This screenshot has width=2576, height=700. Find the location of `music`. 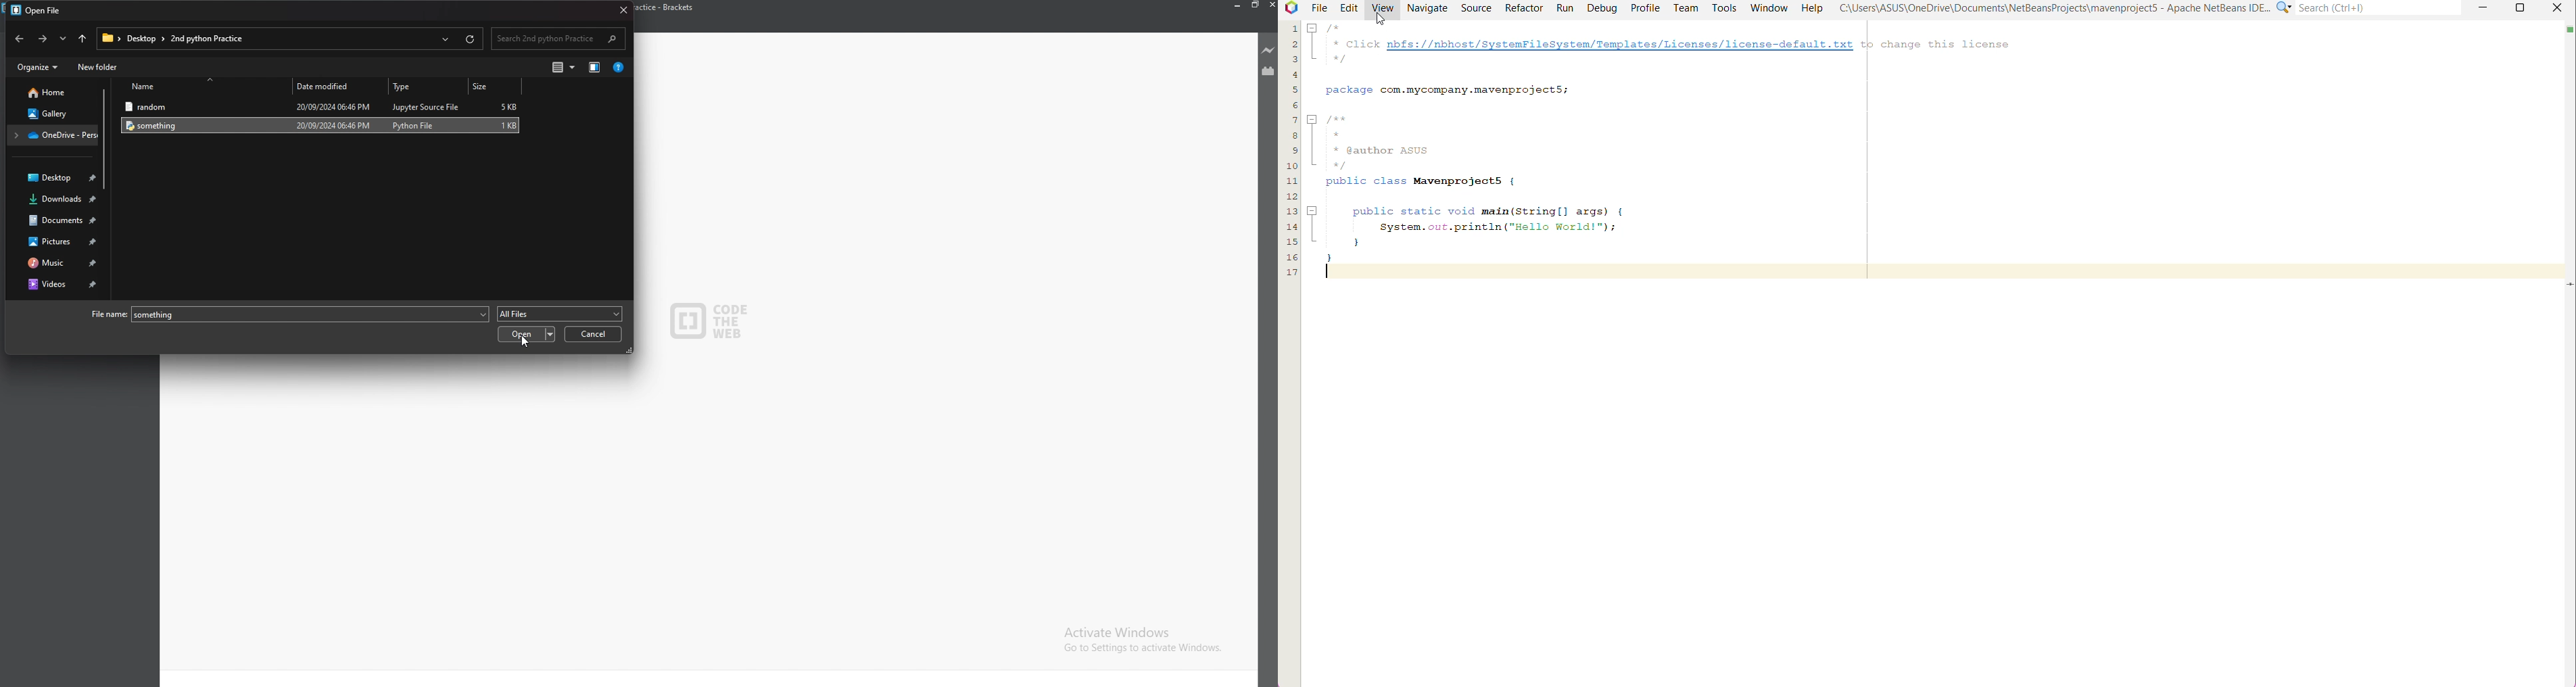

music is located at coordinates (53, 263).